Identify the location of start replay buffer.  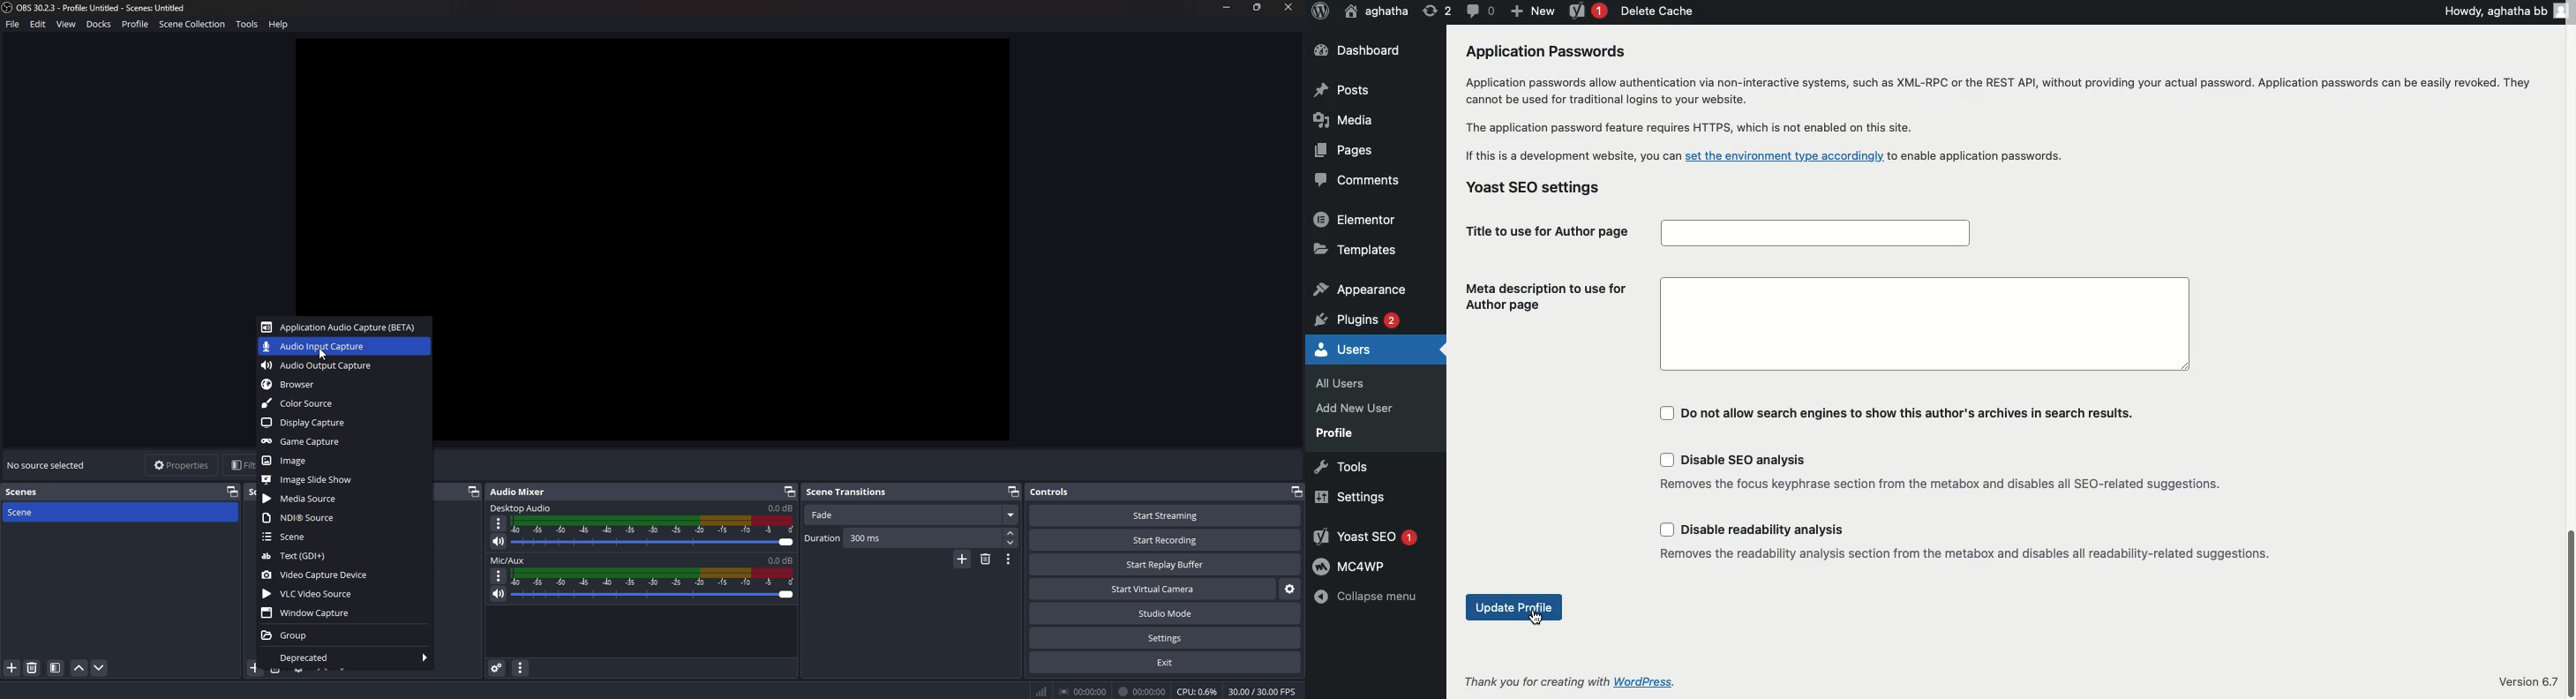
(1166, 565).